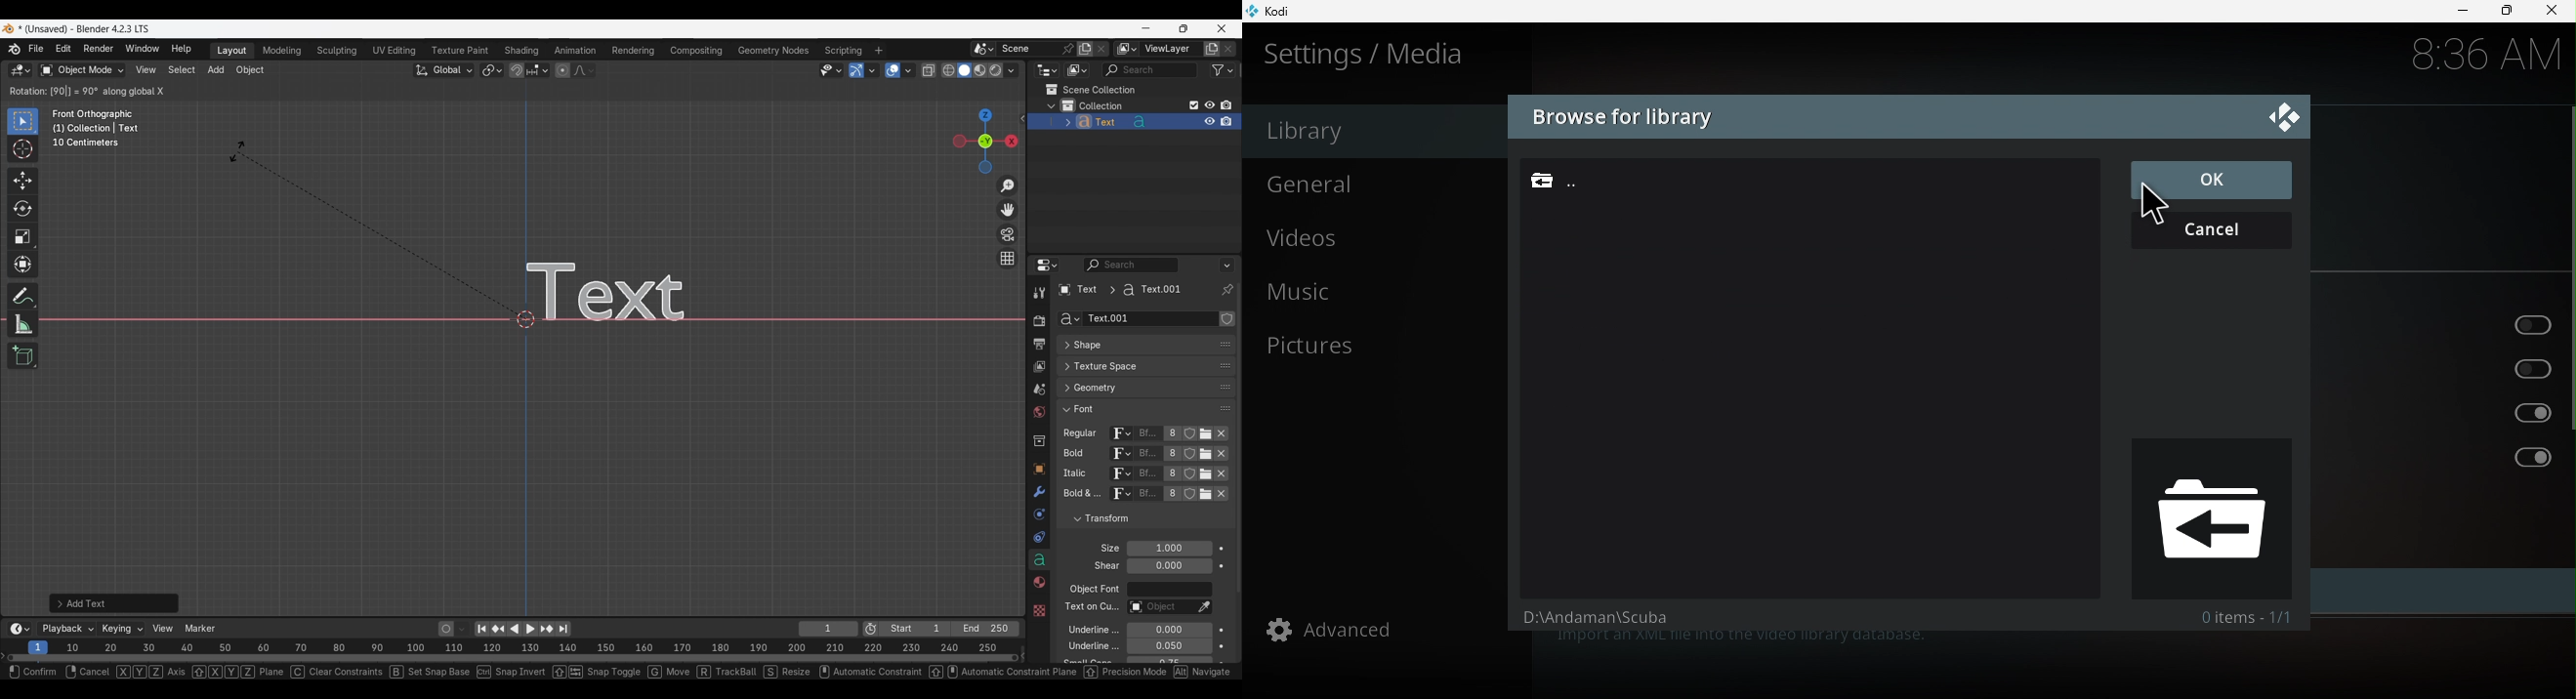  I want to click on Transform pivot point, so click(492, 71).